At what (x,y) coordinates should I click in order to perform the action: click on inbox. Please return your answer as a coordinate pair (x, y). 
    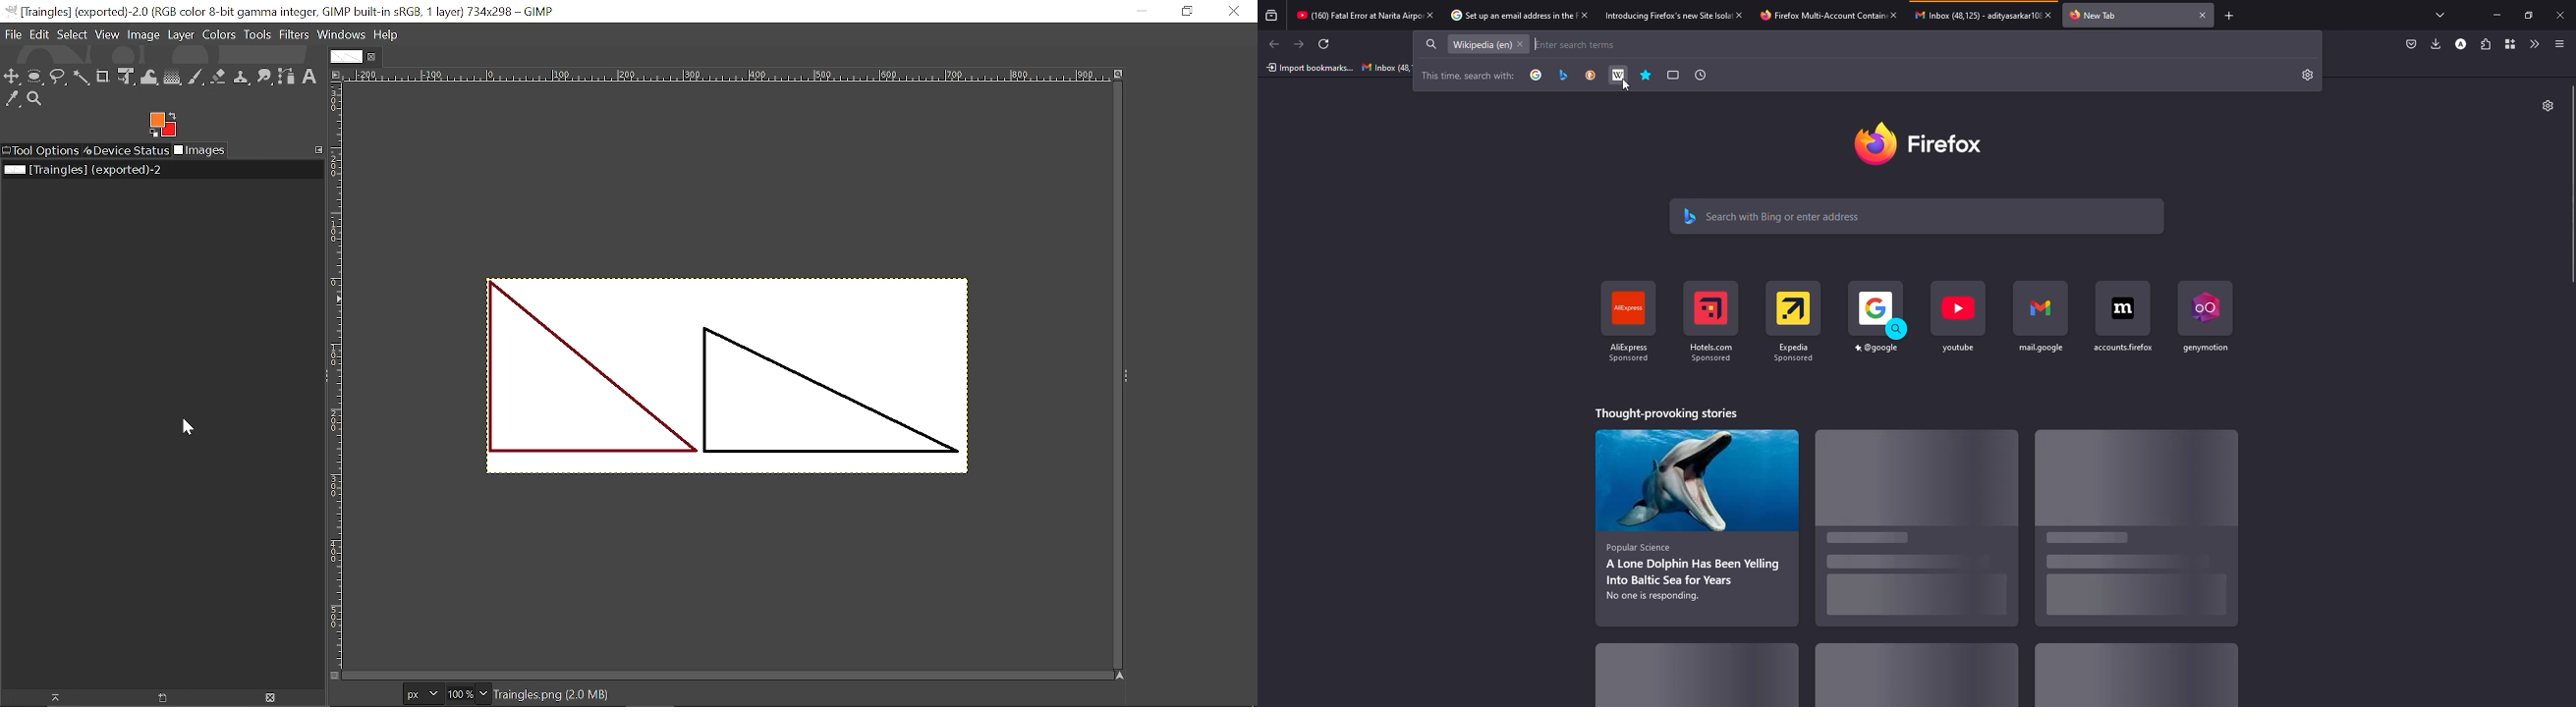
    Looking at the image, I should click on (1386, 67).